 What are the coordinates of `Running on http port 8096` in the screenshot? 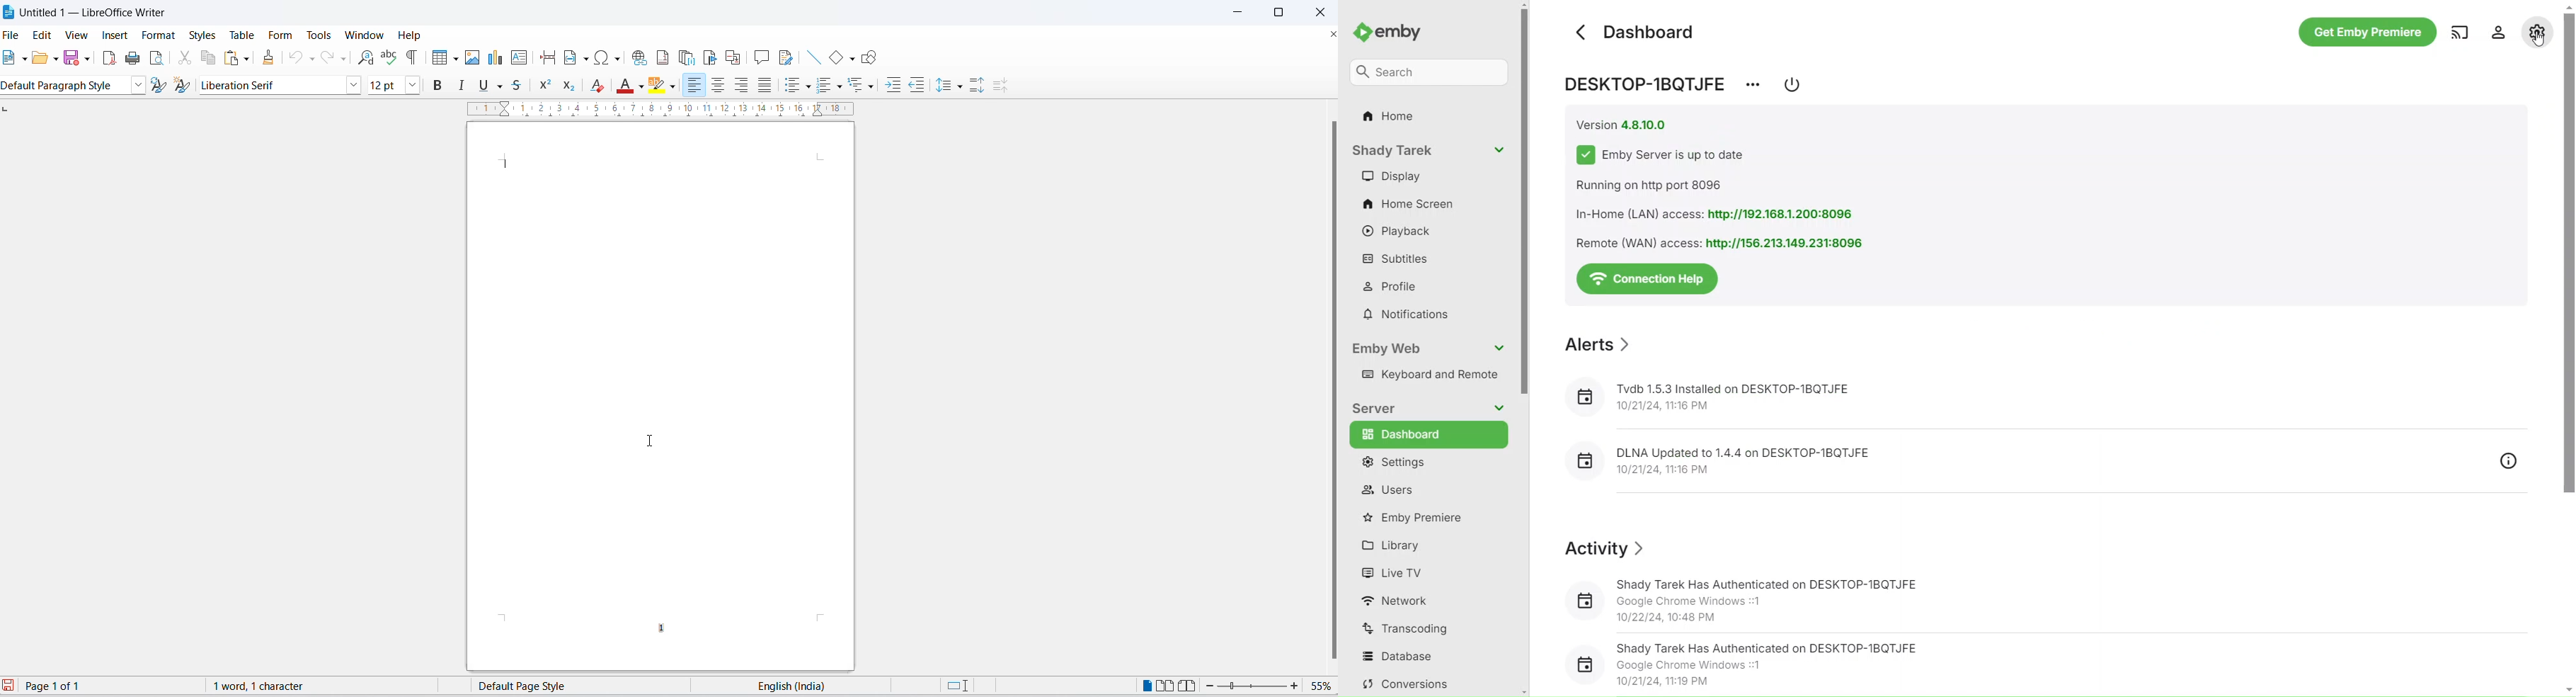 It's located at (1654, 183).